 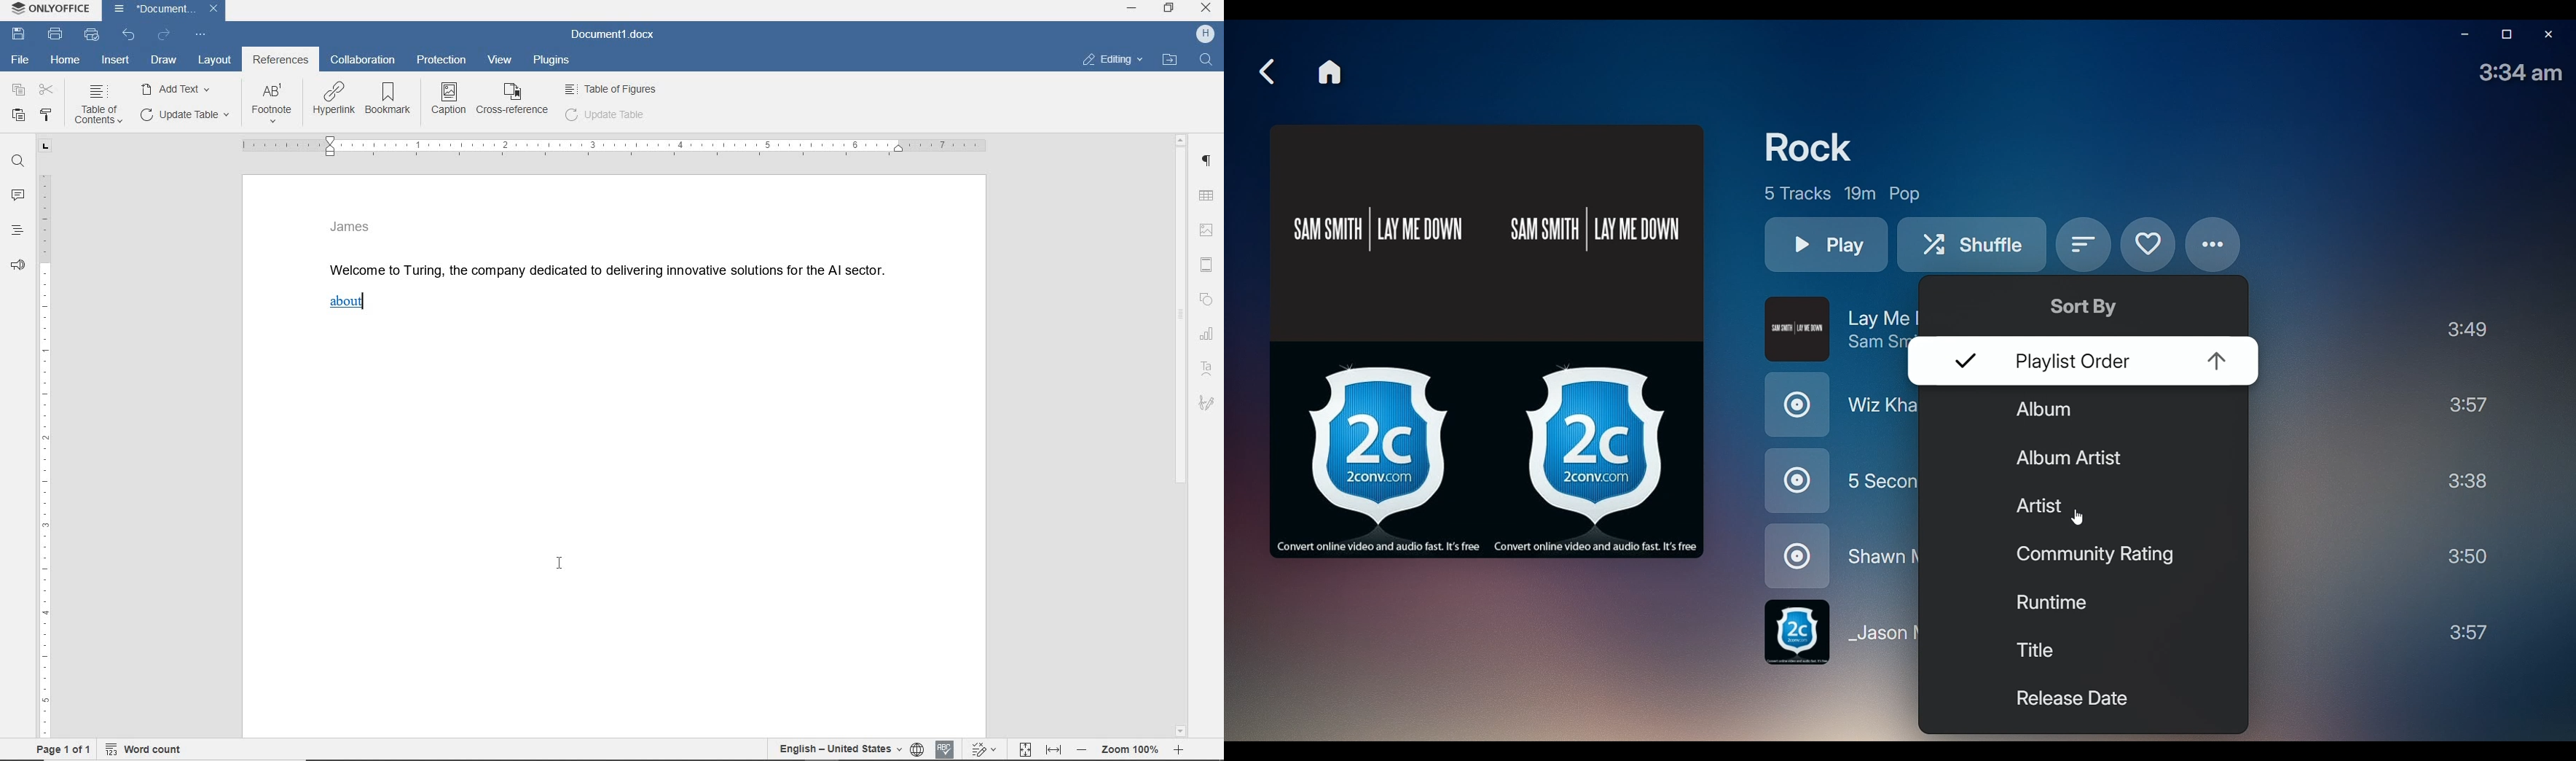 What do you see at coordinates (393, 99) in the screenshot?
I see `BOOKMARK` at bounding box center [393, 99].